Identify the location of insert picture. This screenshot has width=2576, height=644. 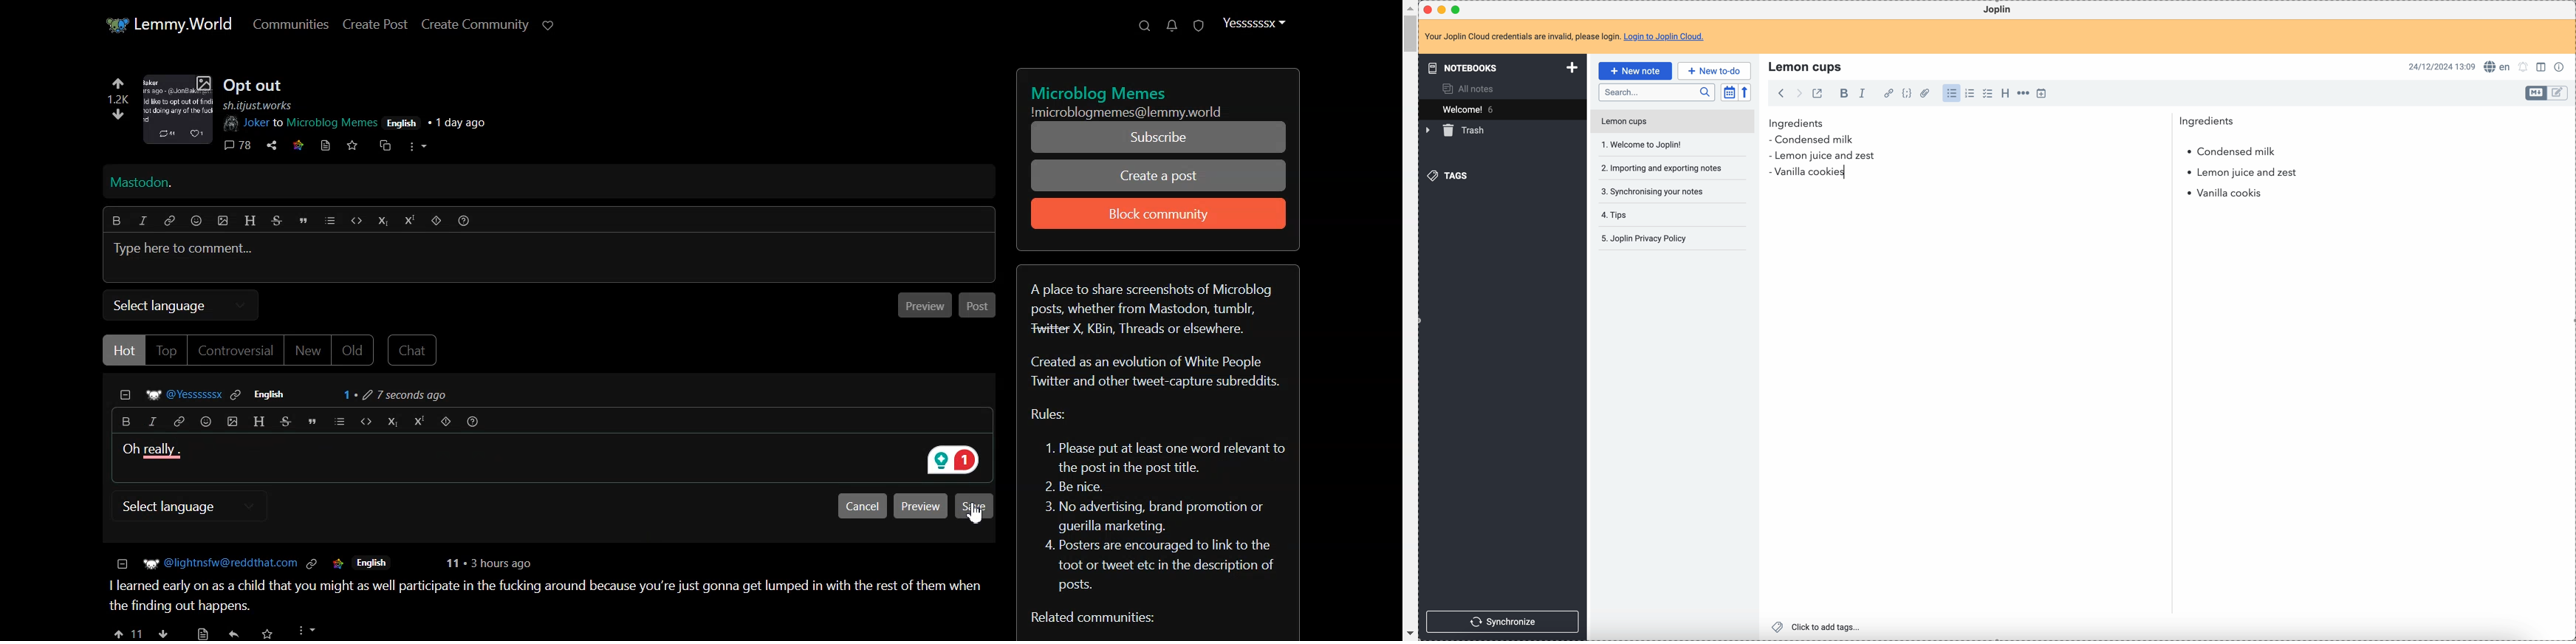
(230, 422).